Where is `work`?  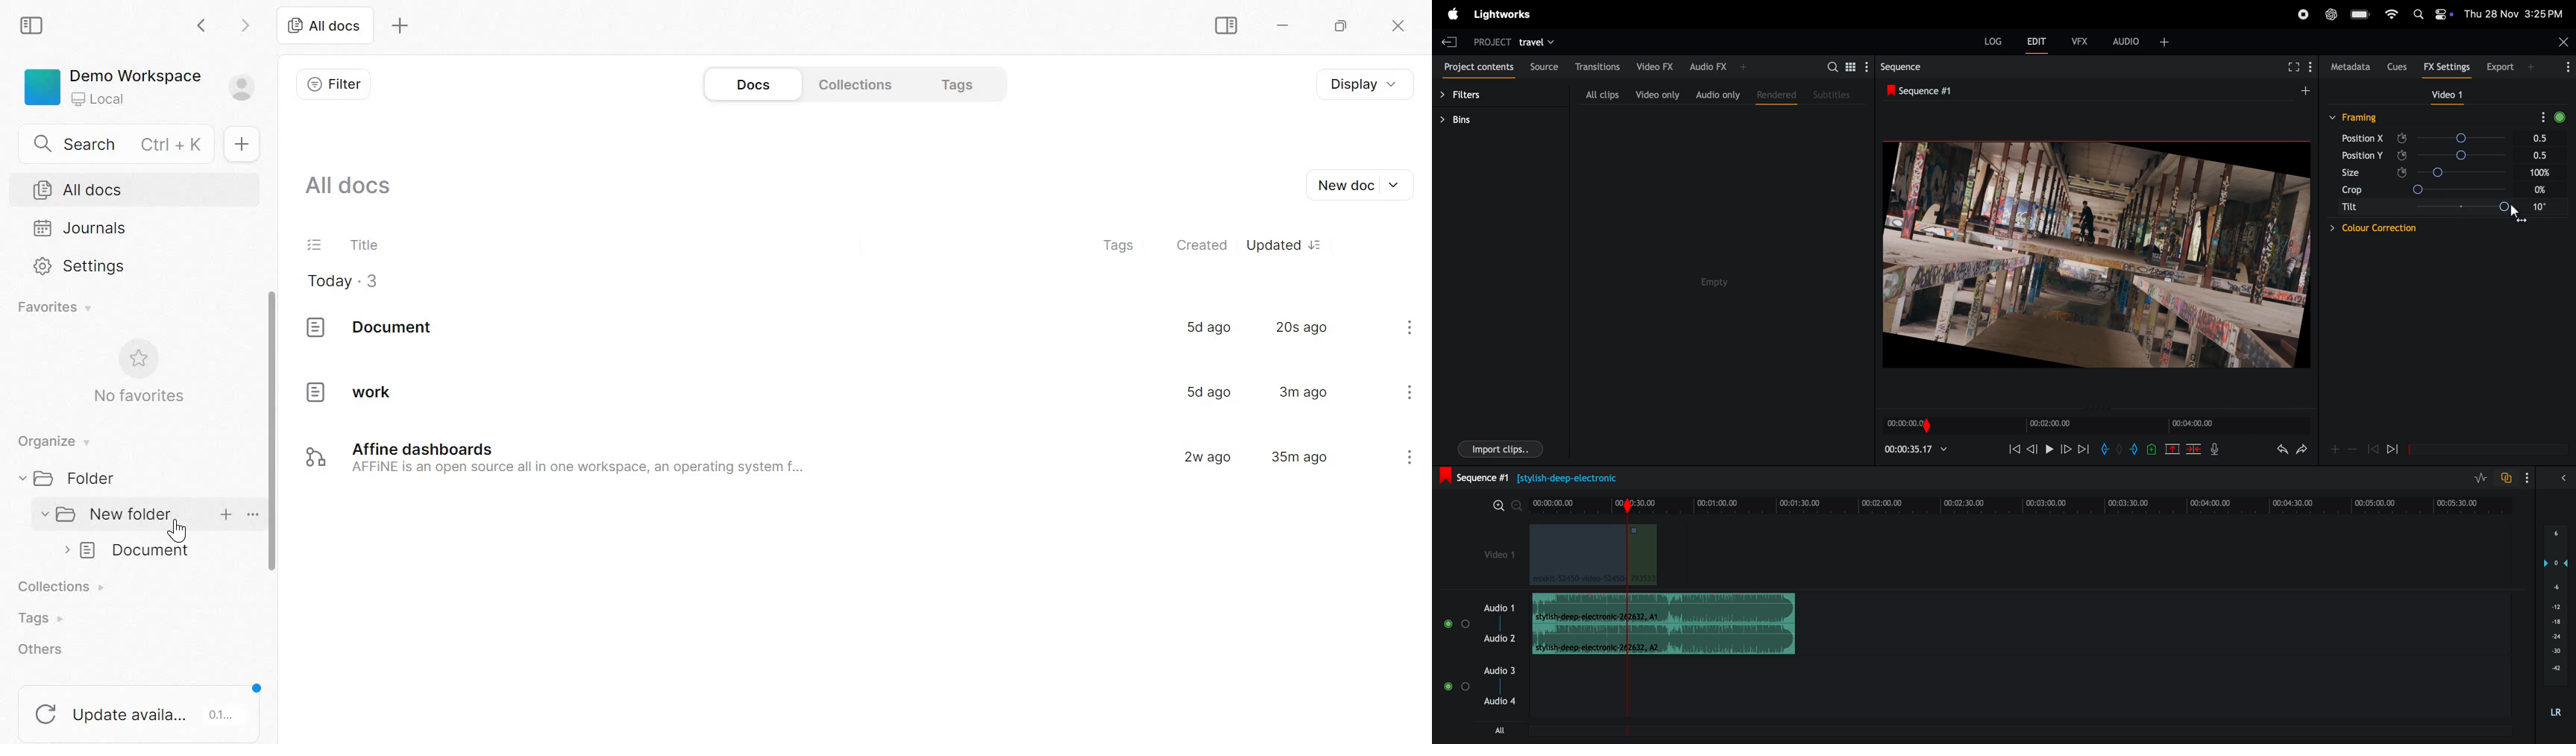 work is located at coordinates (342, 391).